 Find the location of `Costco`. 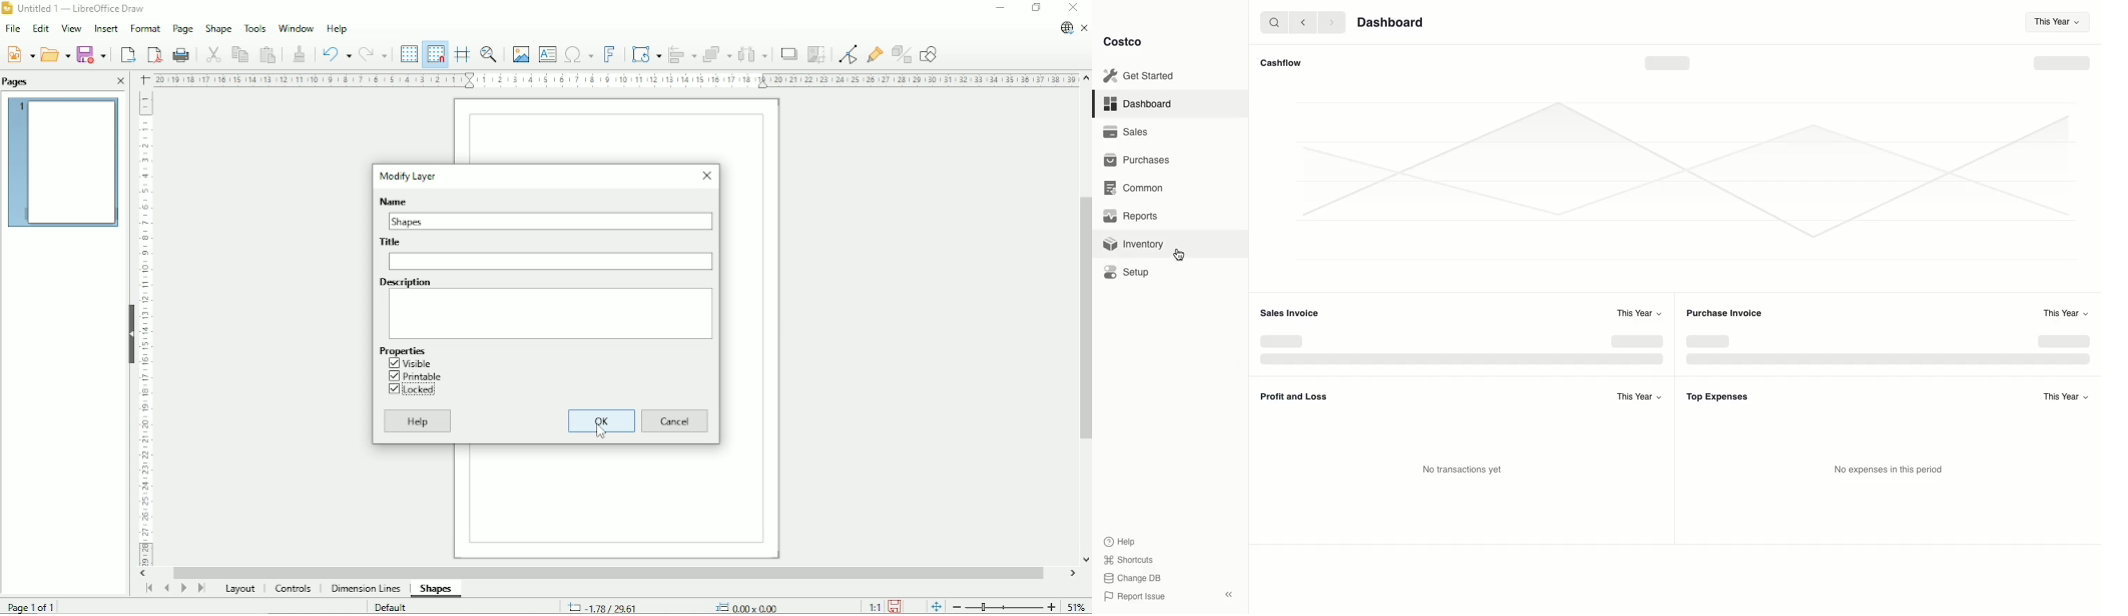

Costco is located at coordinates (1124, 42).